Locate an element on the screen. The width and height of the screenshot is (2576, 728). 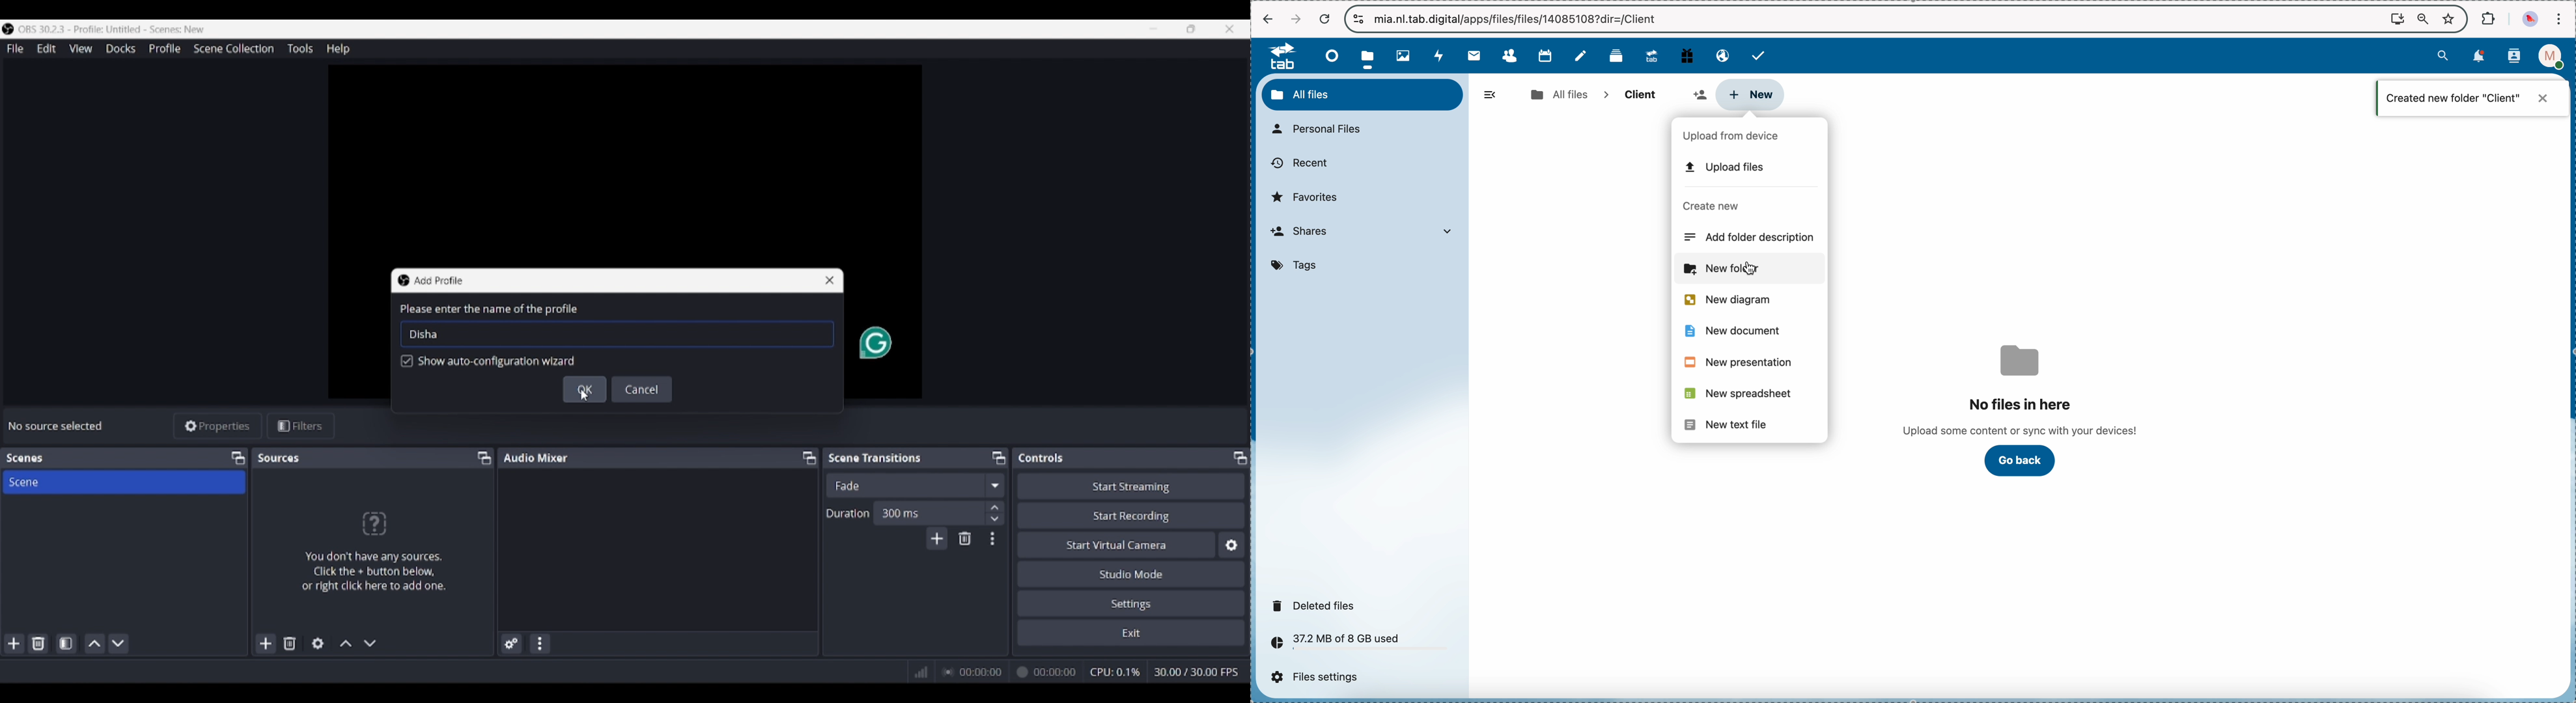
View menu is located at coordinates (81, 48).